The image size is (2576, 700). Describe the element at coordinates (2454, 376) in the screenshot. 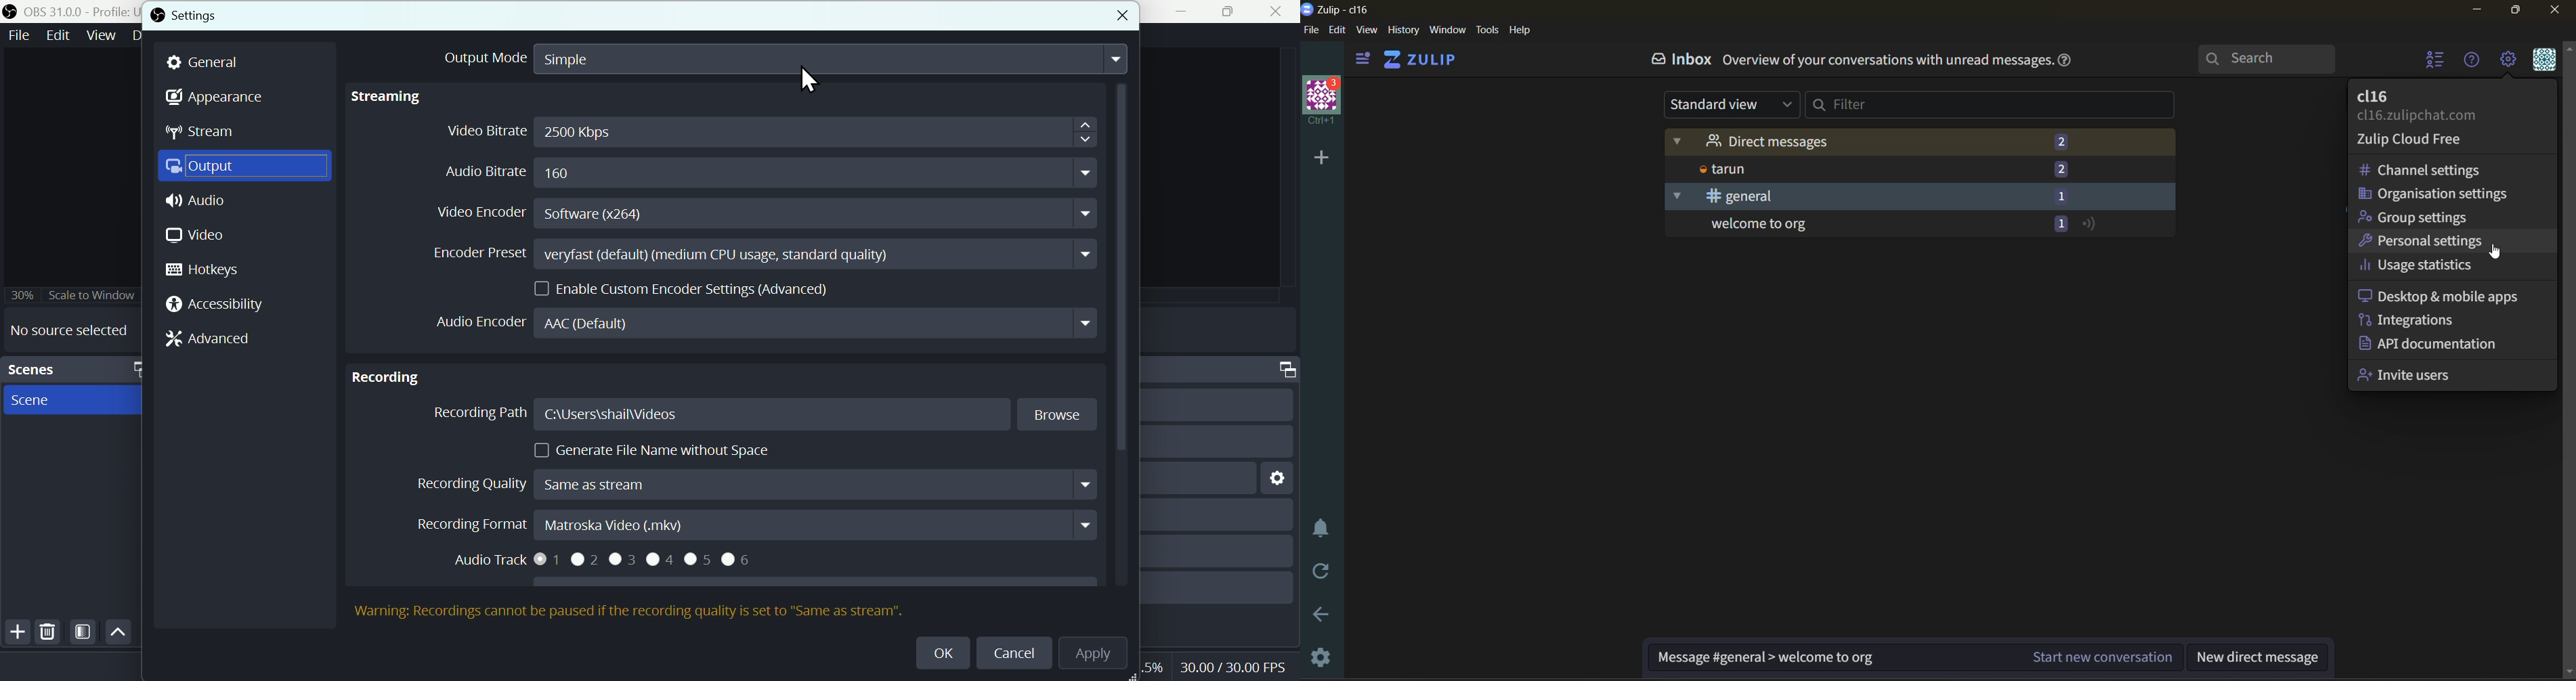

I see `invite users` at that location.